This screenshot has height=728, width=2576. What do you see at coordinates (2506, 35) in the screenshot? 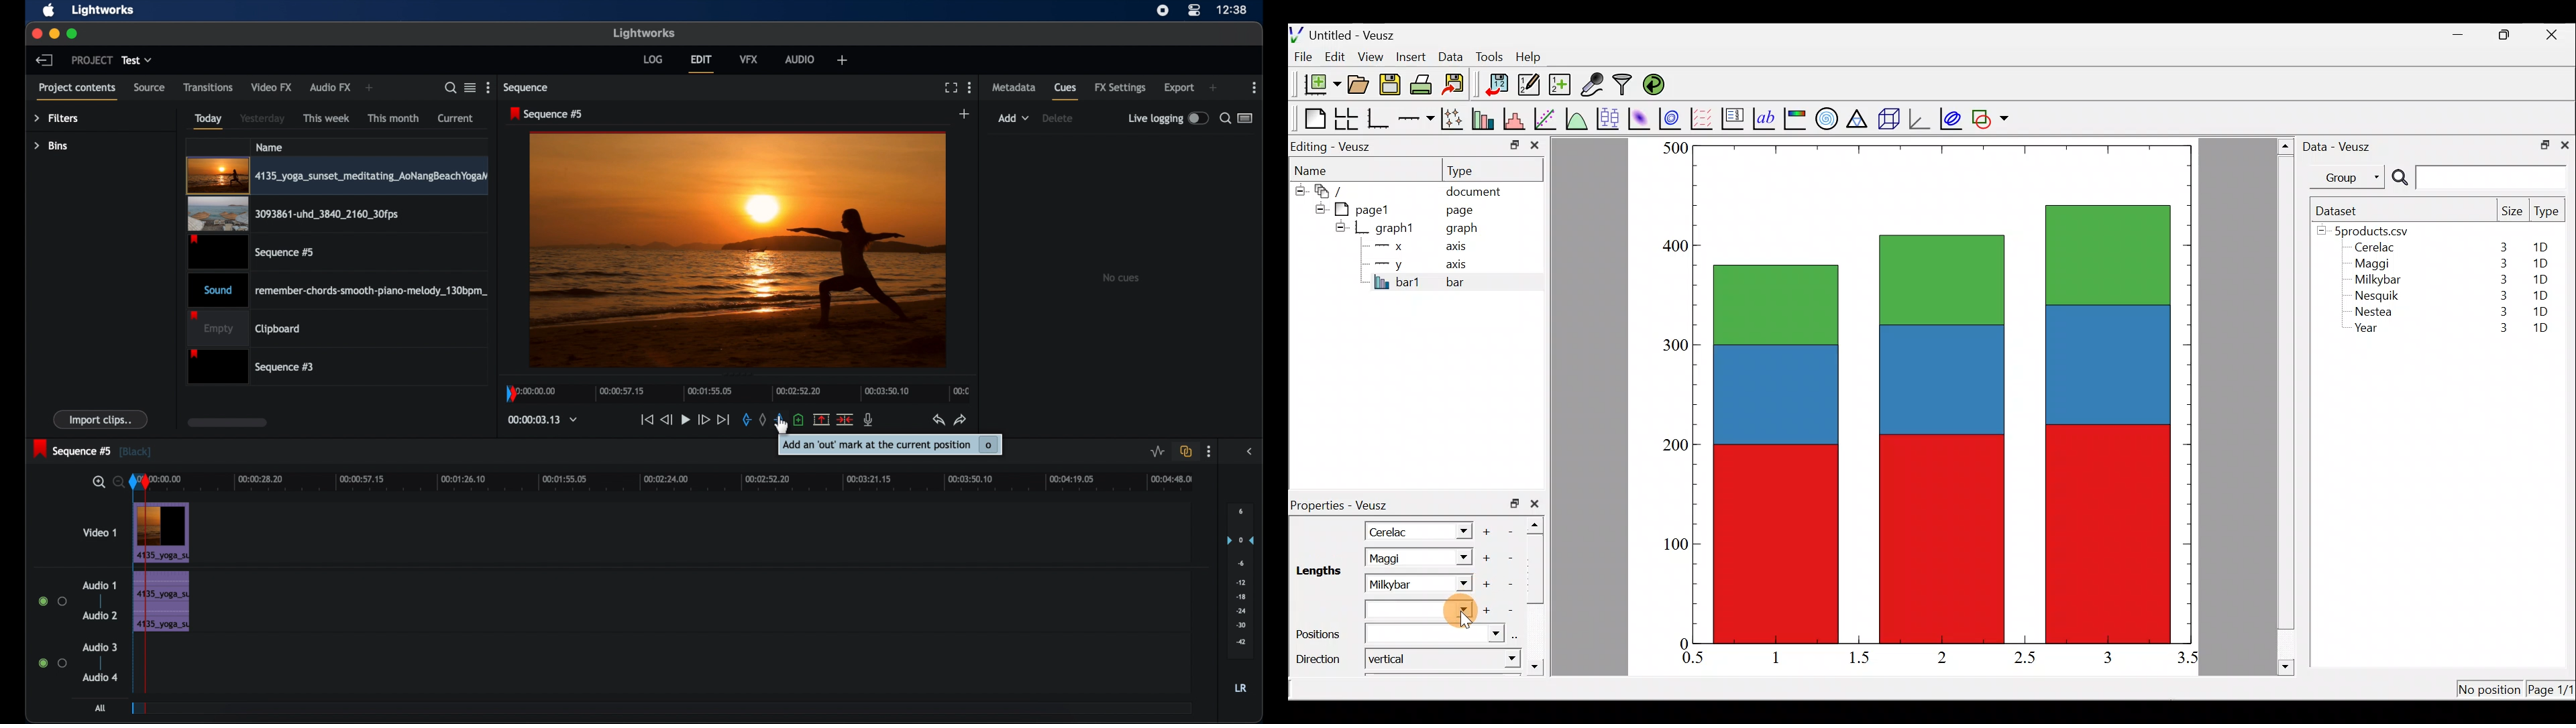
I see `restore down` at bounding box center [2506, 35].